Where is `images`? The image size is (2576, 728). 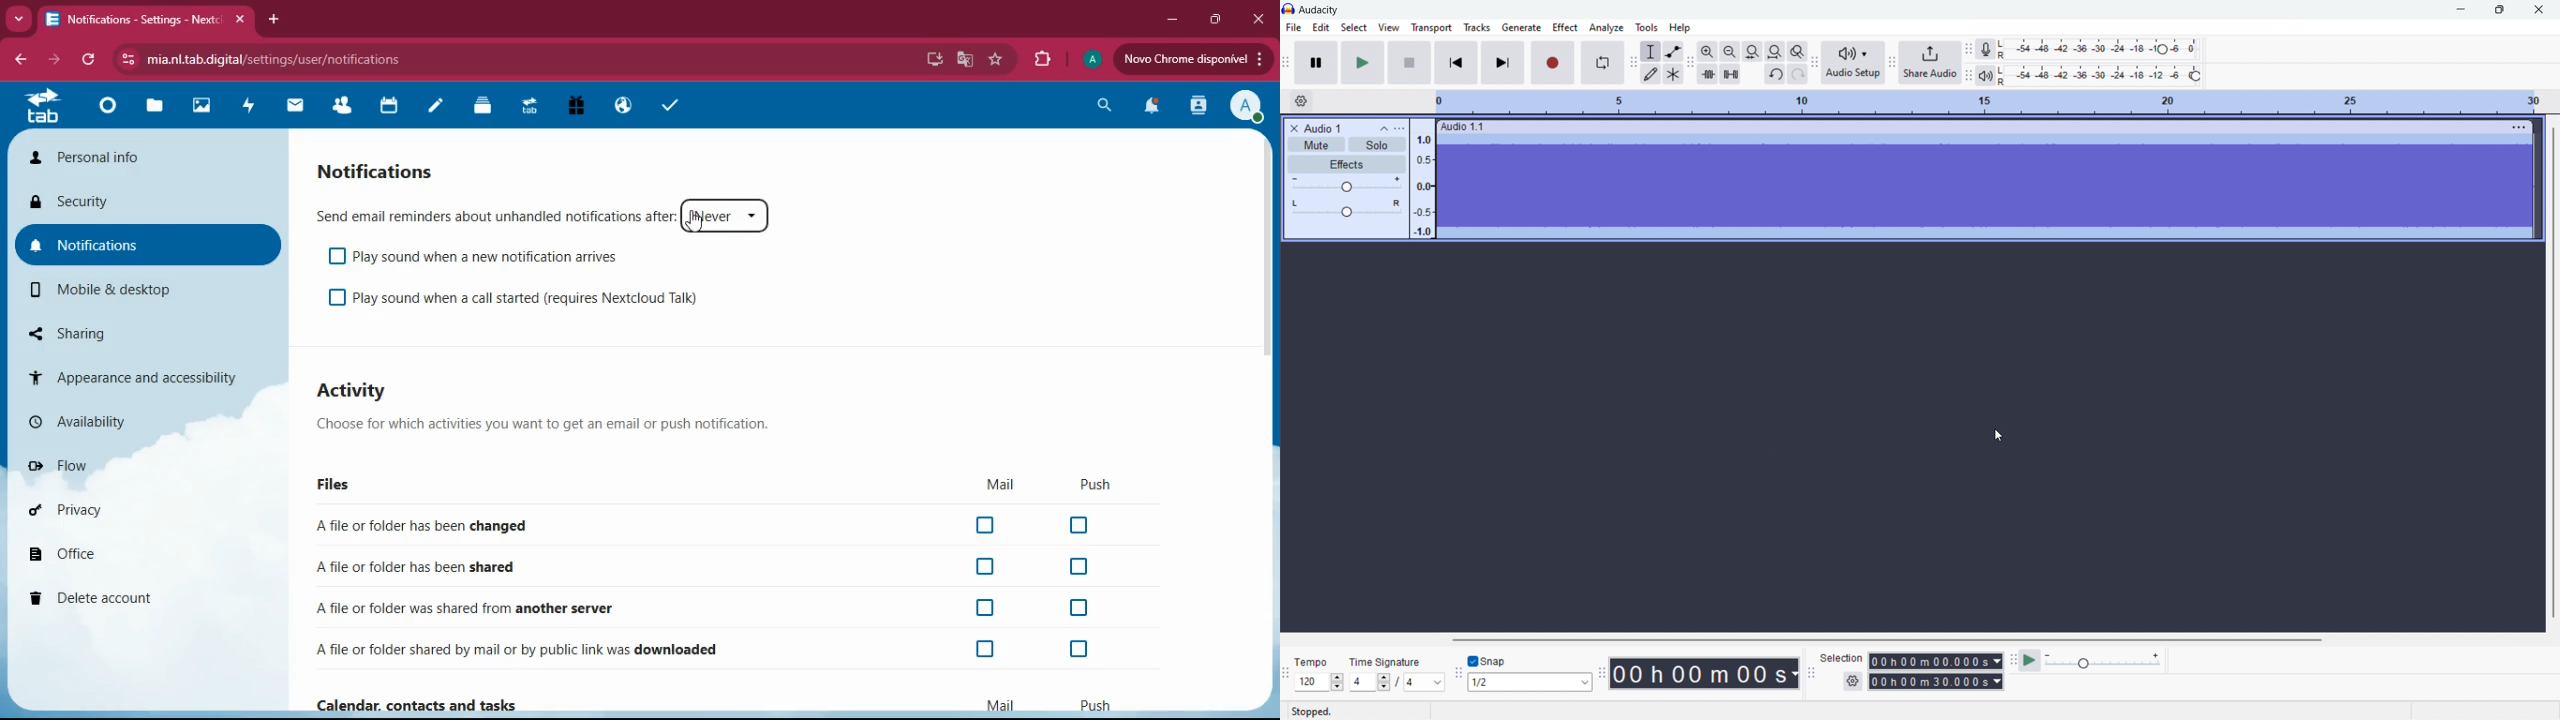 images is located at coordinates (201, 107).